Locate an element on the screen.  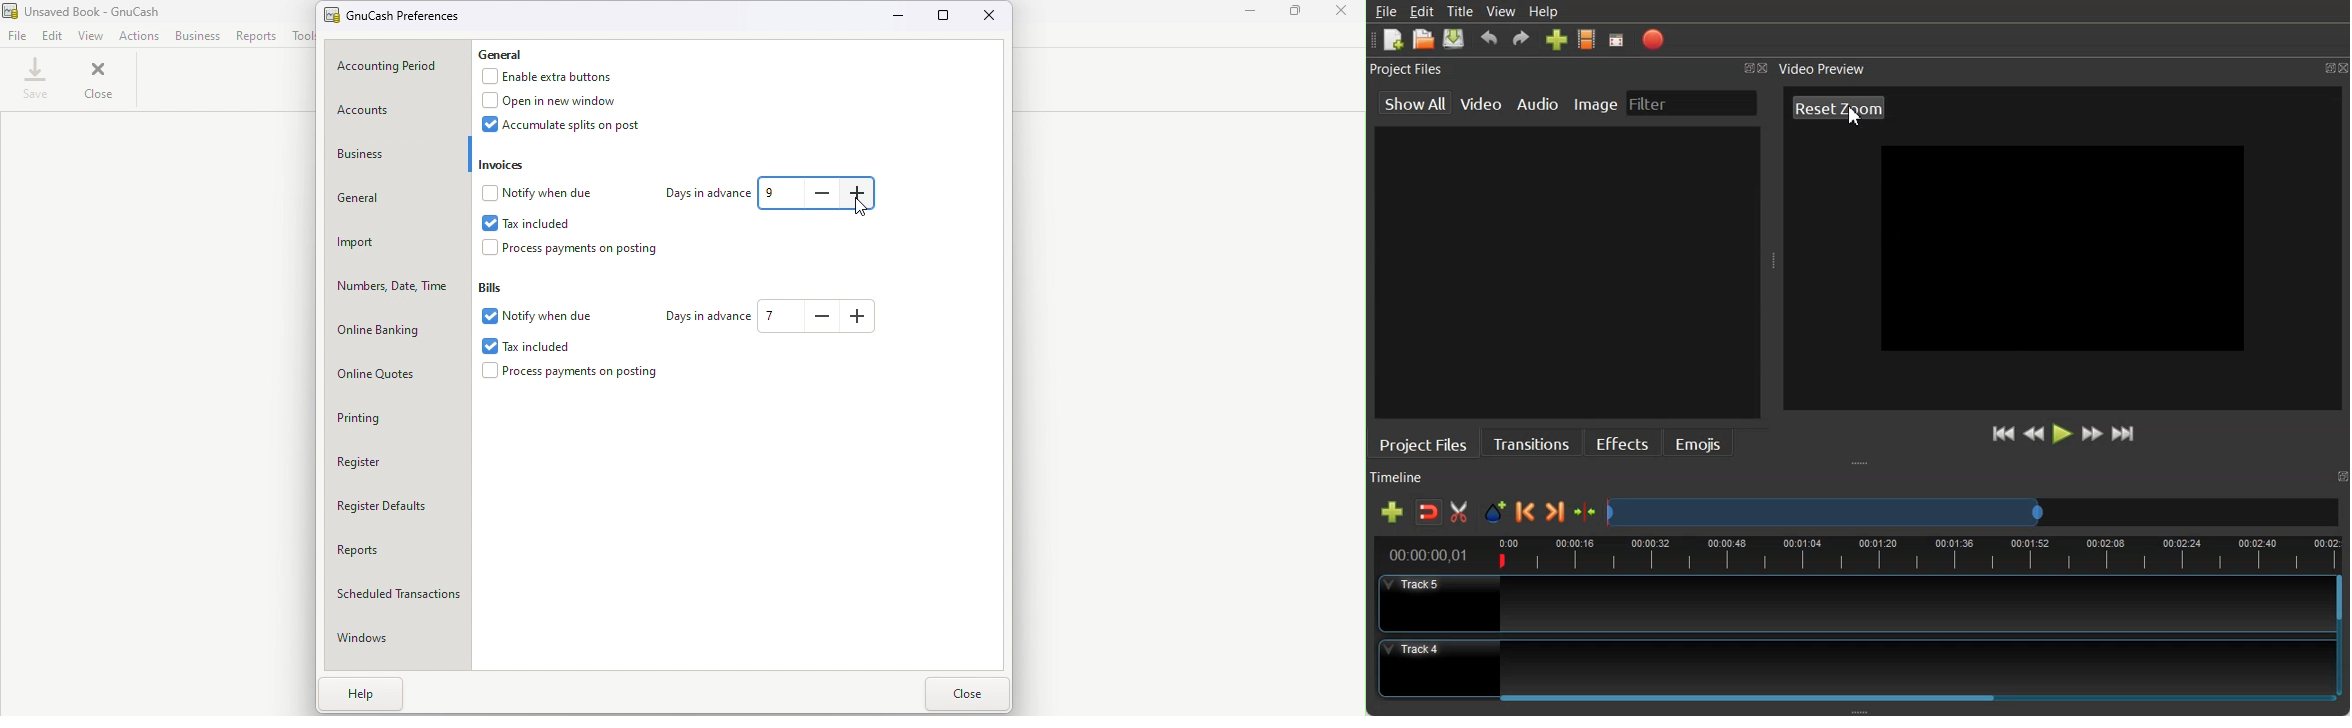
Process payments on postings is located at coordinates (583, 251).